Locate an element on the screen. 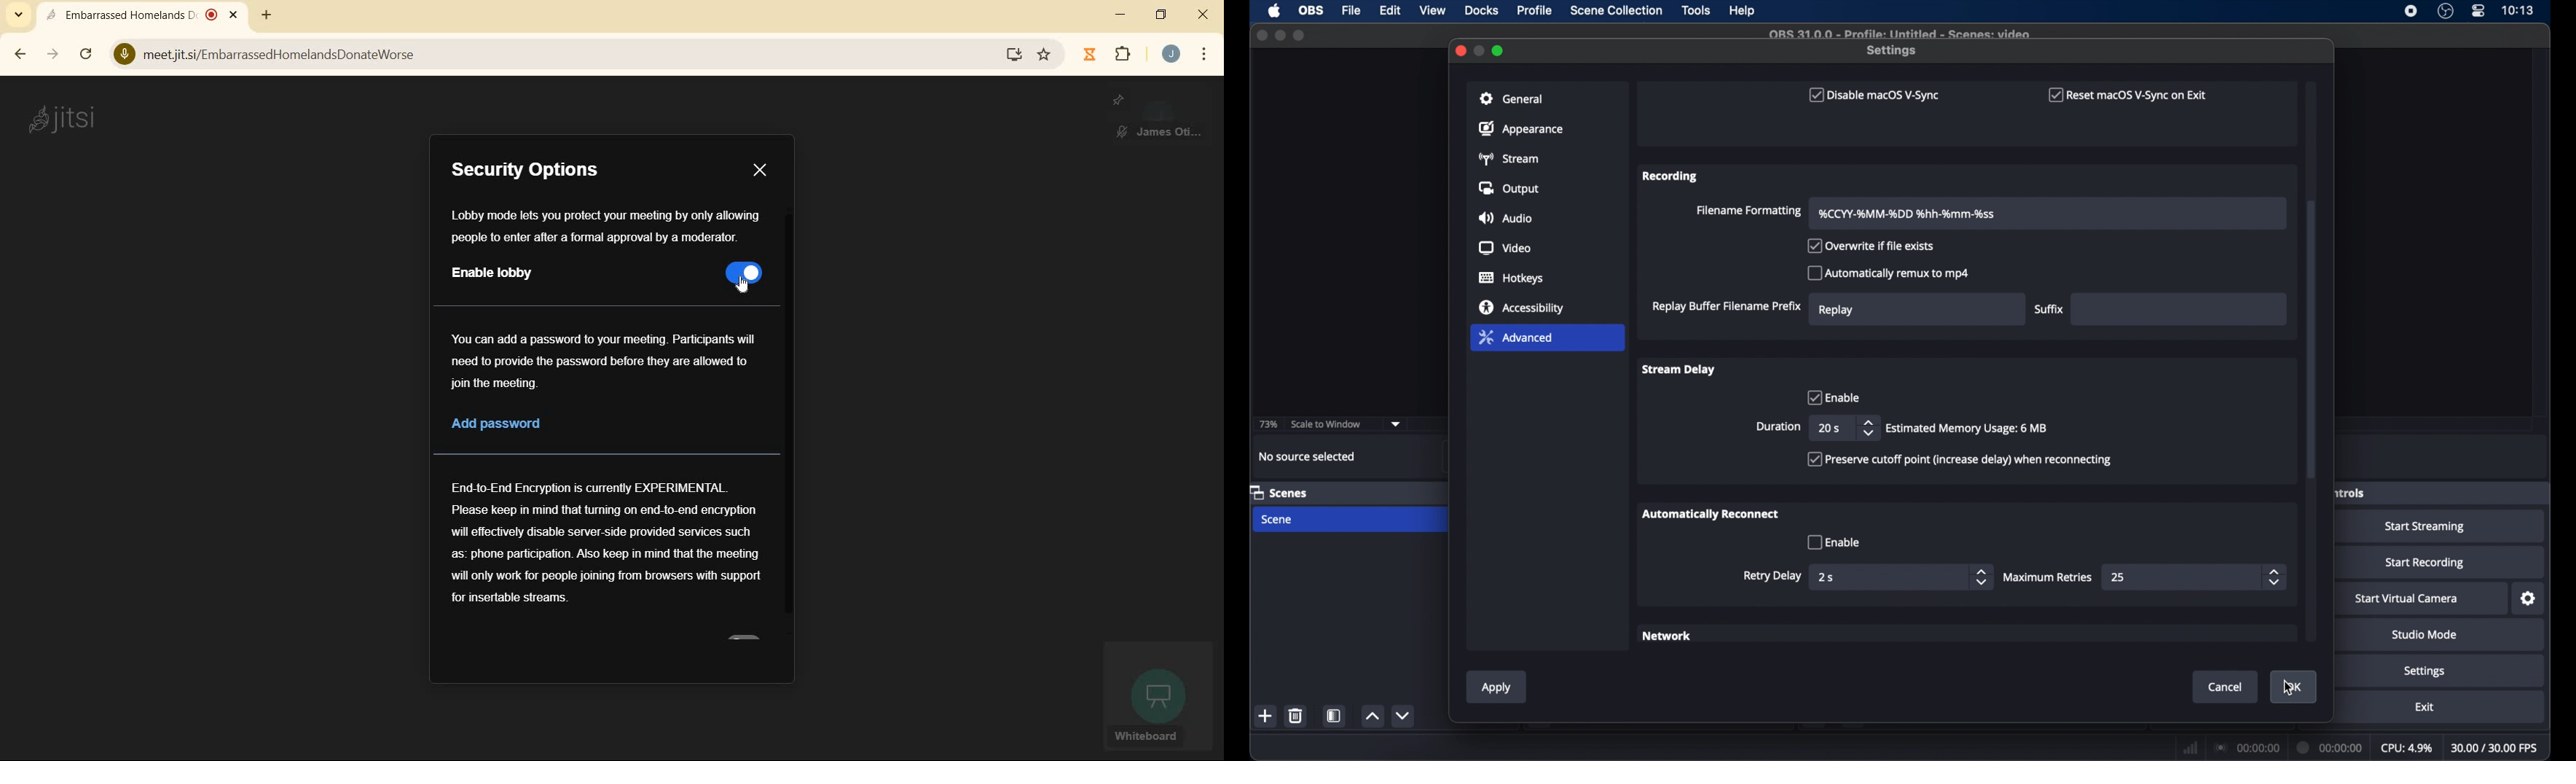 The height and width of the screenshot is (784, 2576). general is located at coordinates (1512, 99).